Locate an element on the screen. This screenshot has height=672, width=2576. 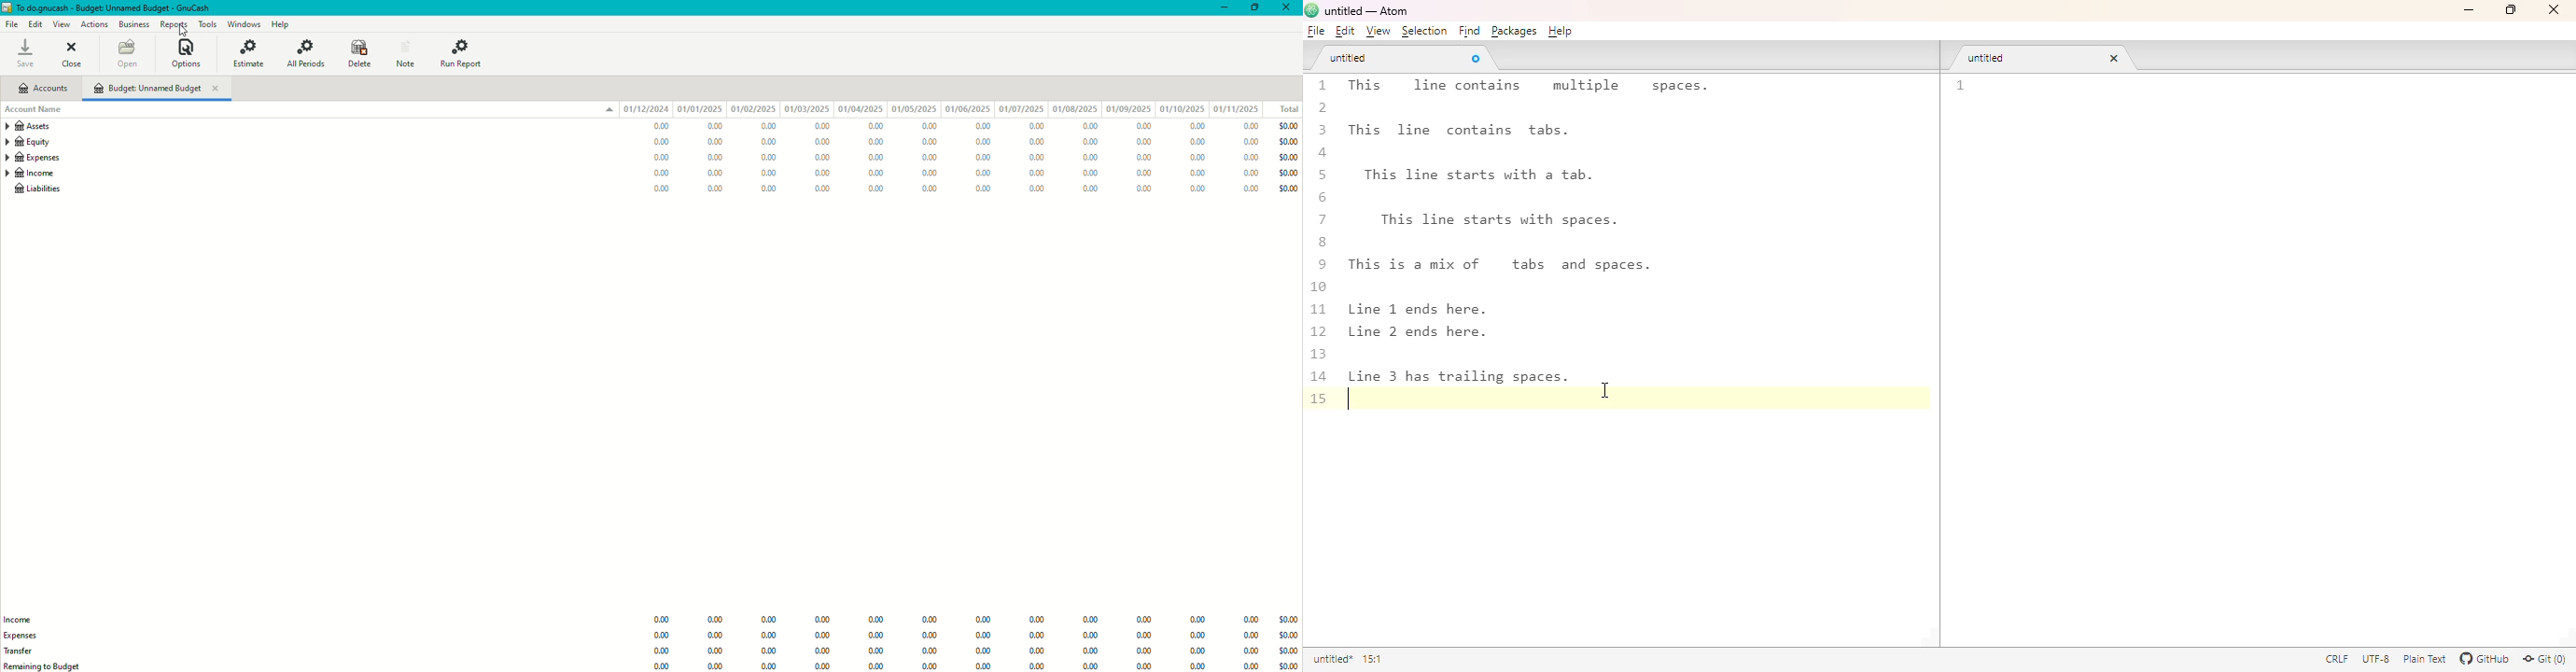
0.00 is located at coordinates (1250, 126).